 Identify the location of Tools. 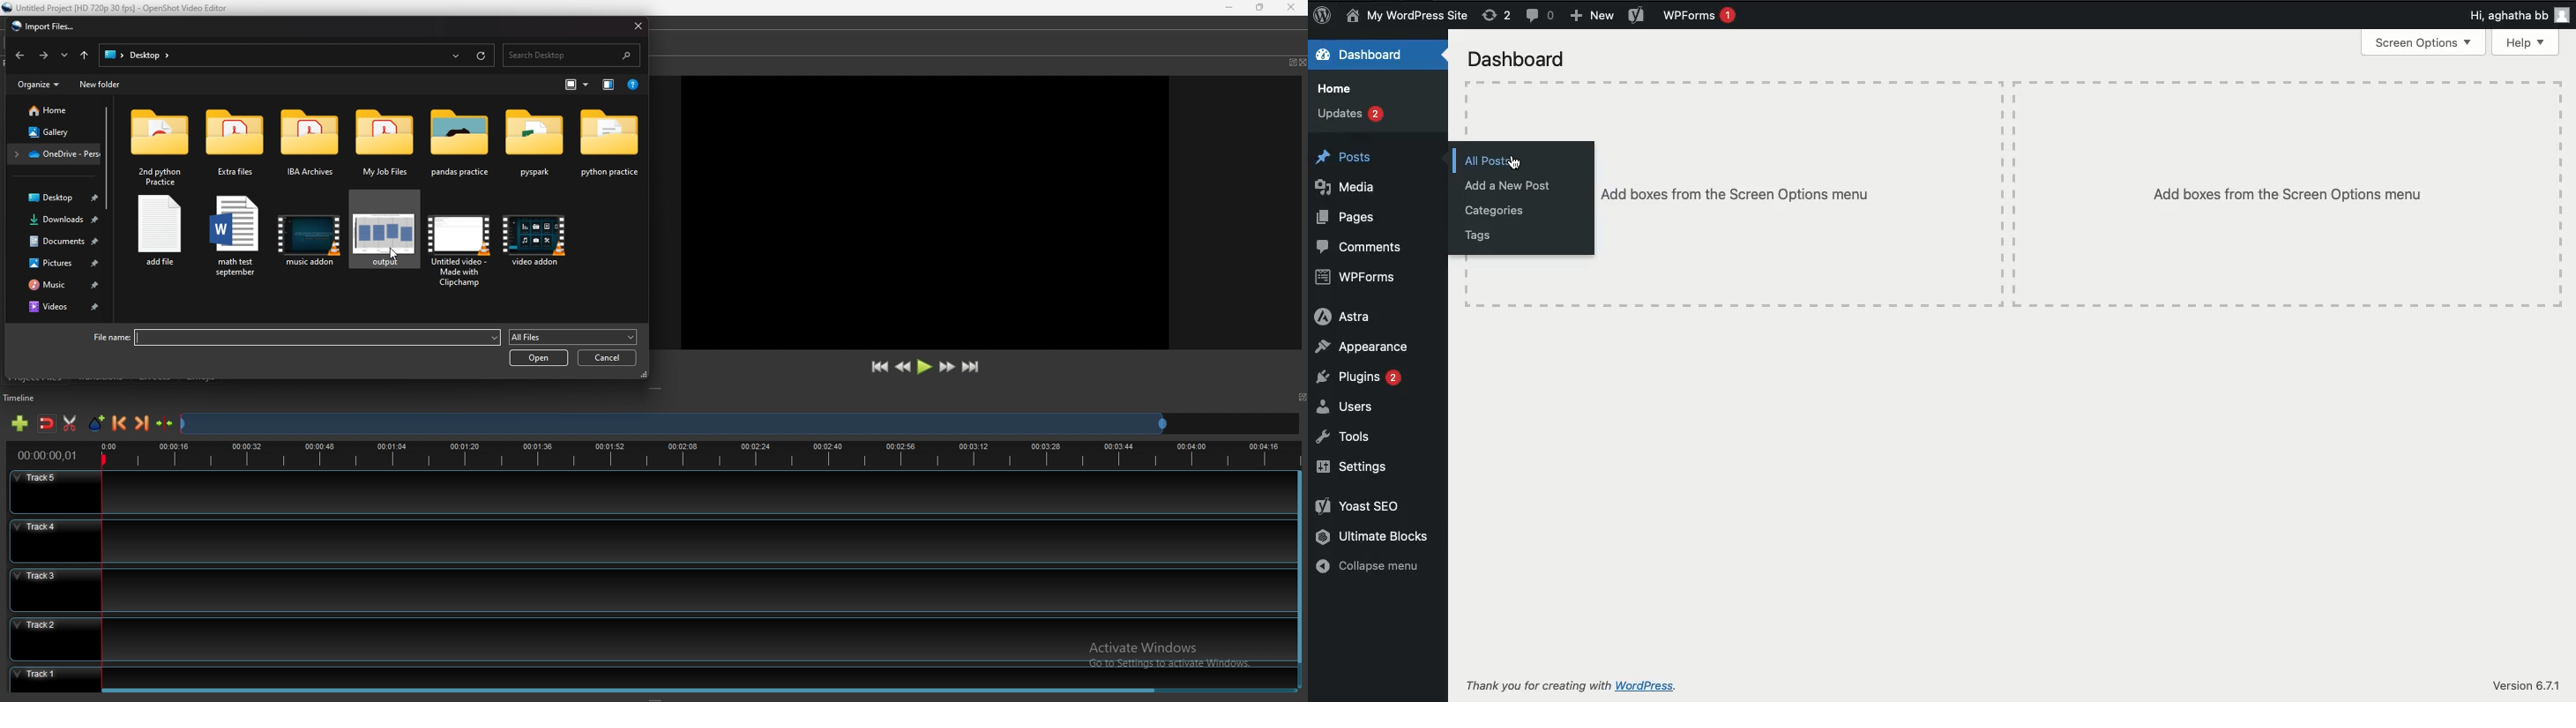
(1346, 436).